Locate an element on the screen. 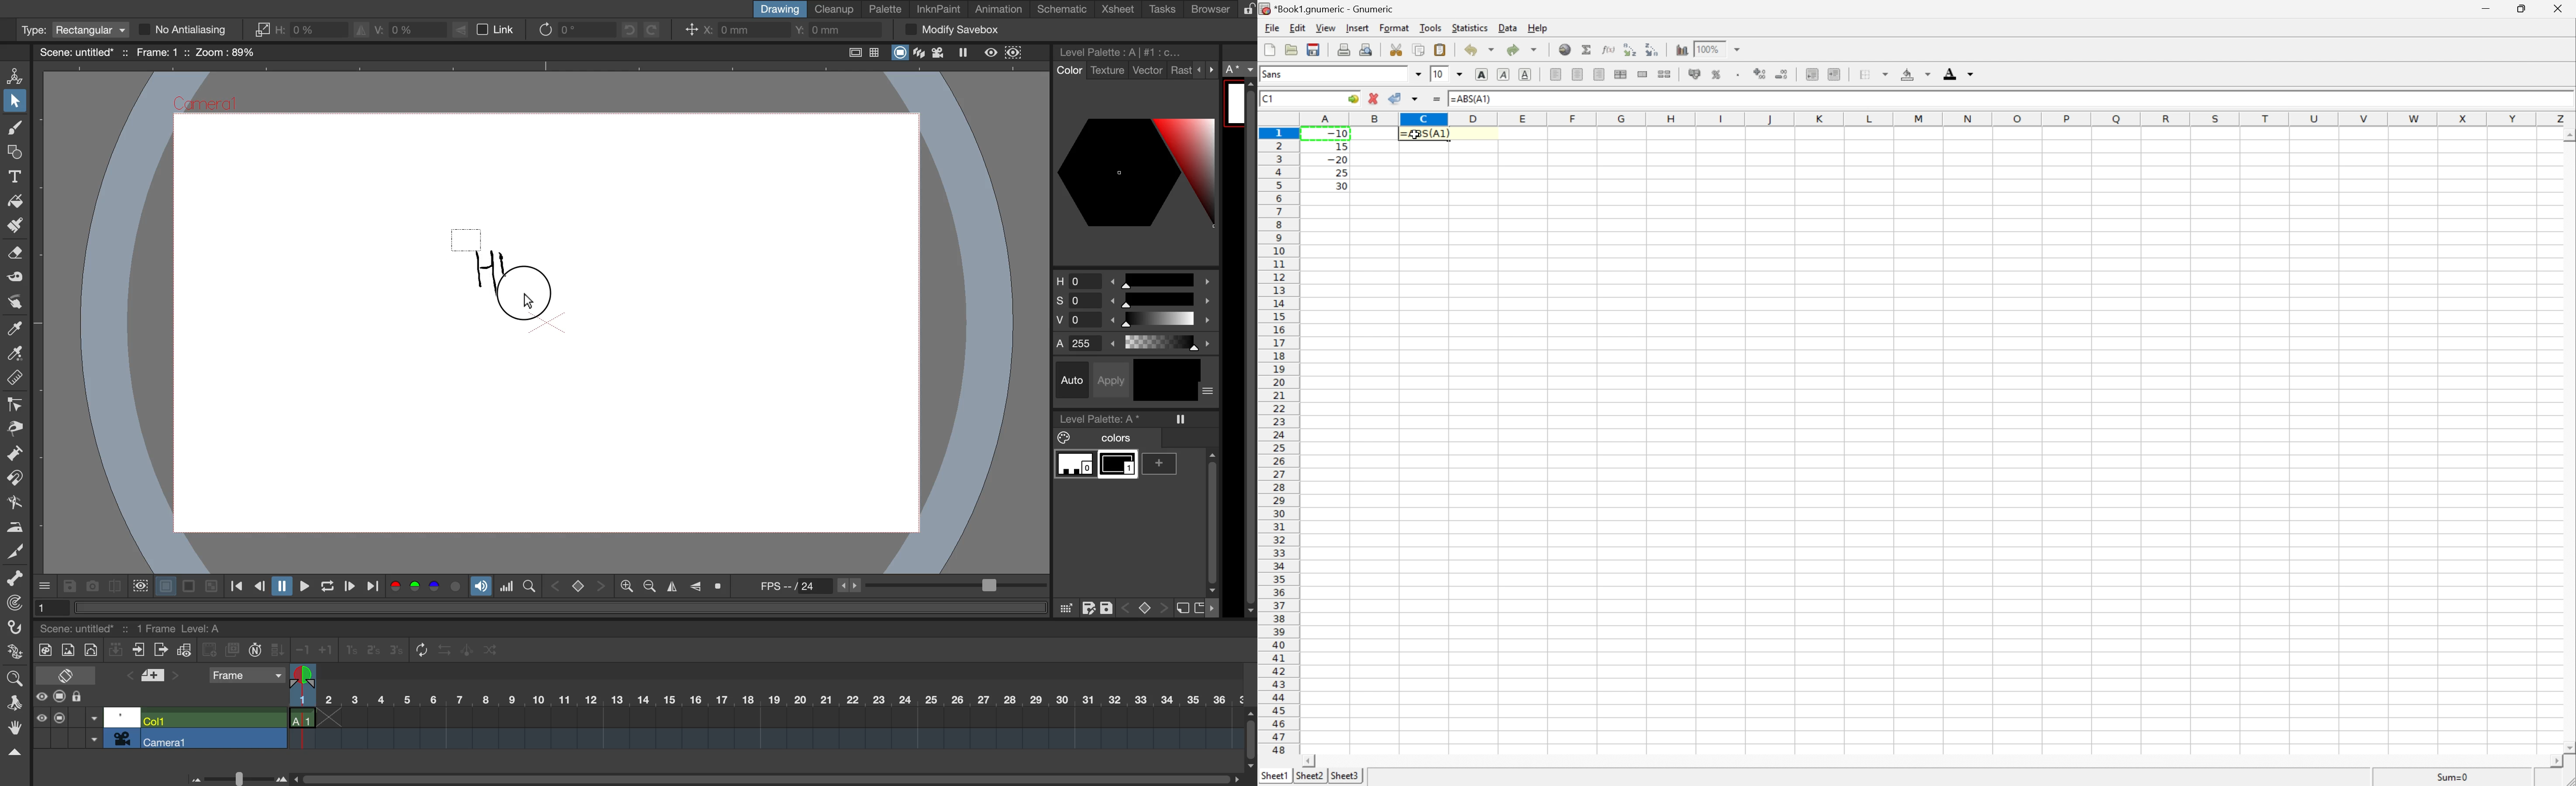 This screenshot has height=812, width=2576. color is located at coordinates (1068, 71).